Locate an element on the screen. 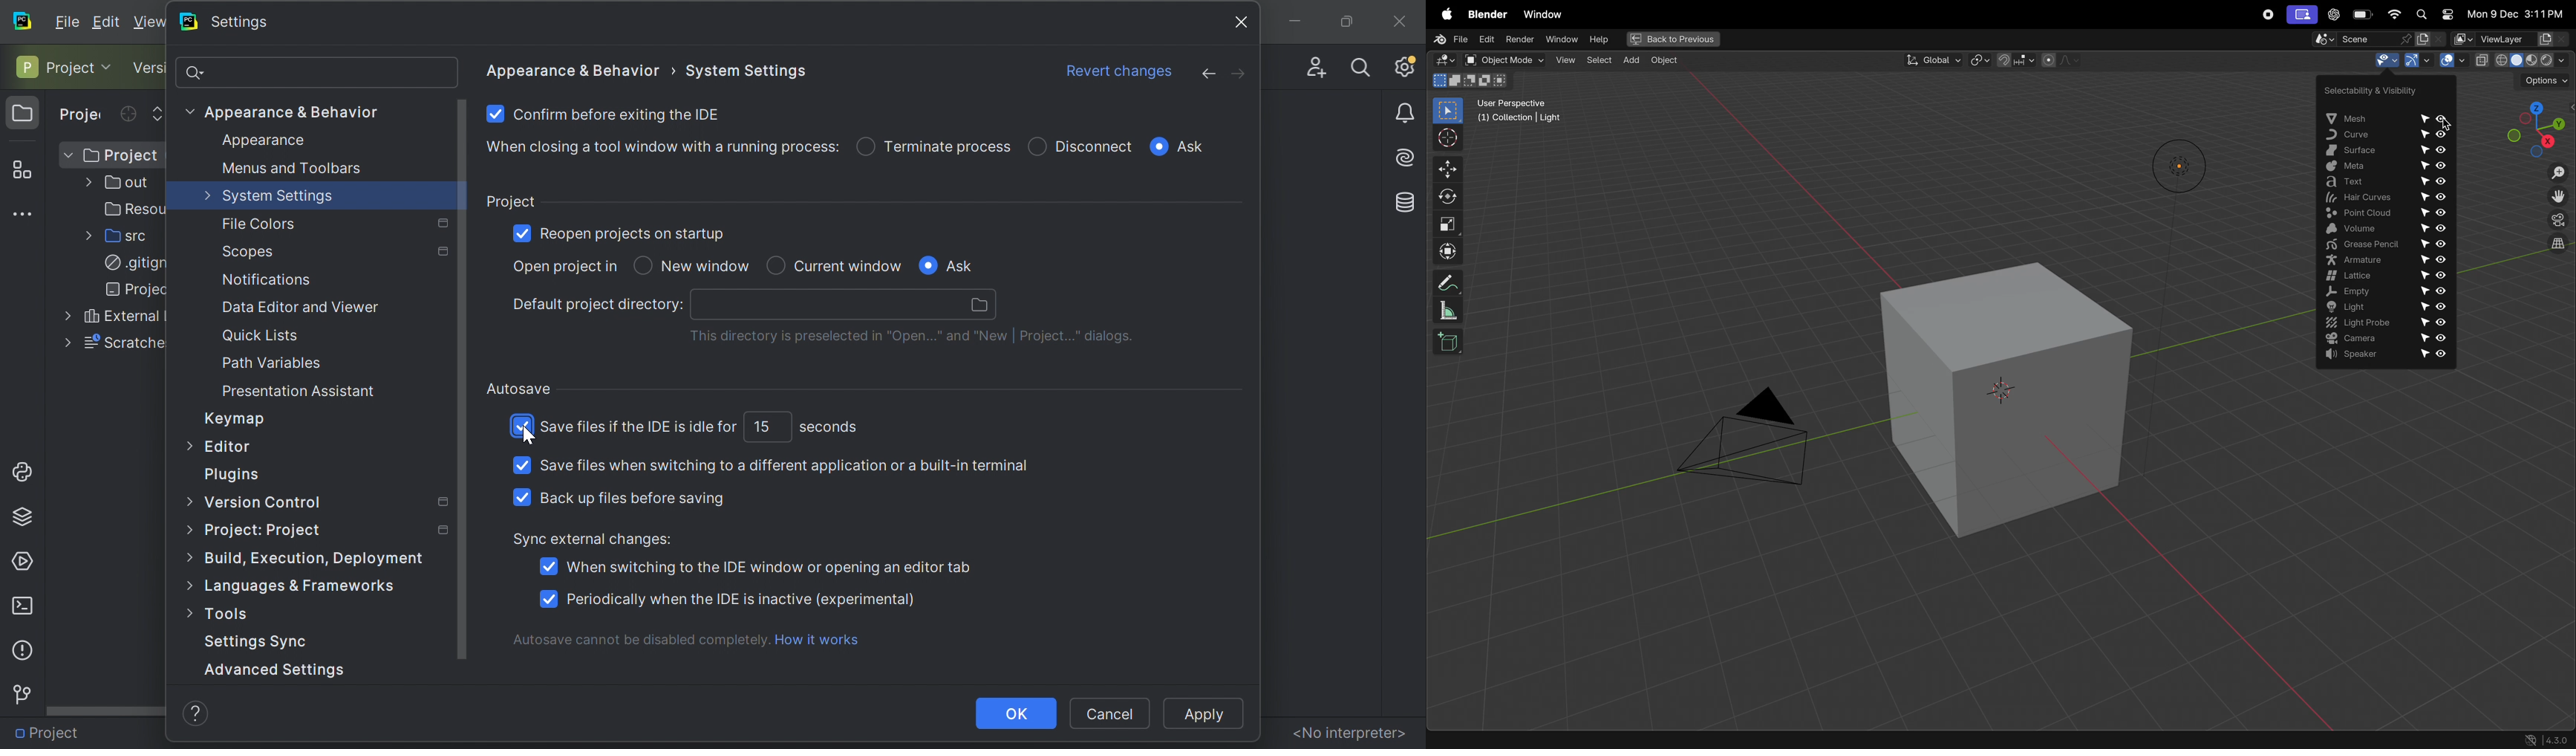 The image size is (2576, 756). More is located at coordinates (186, 499).